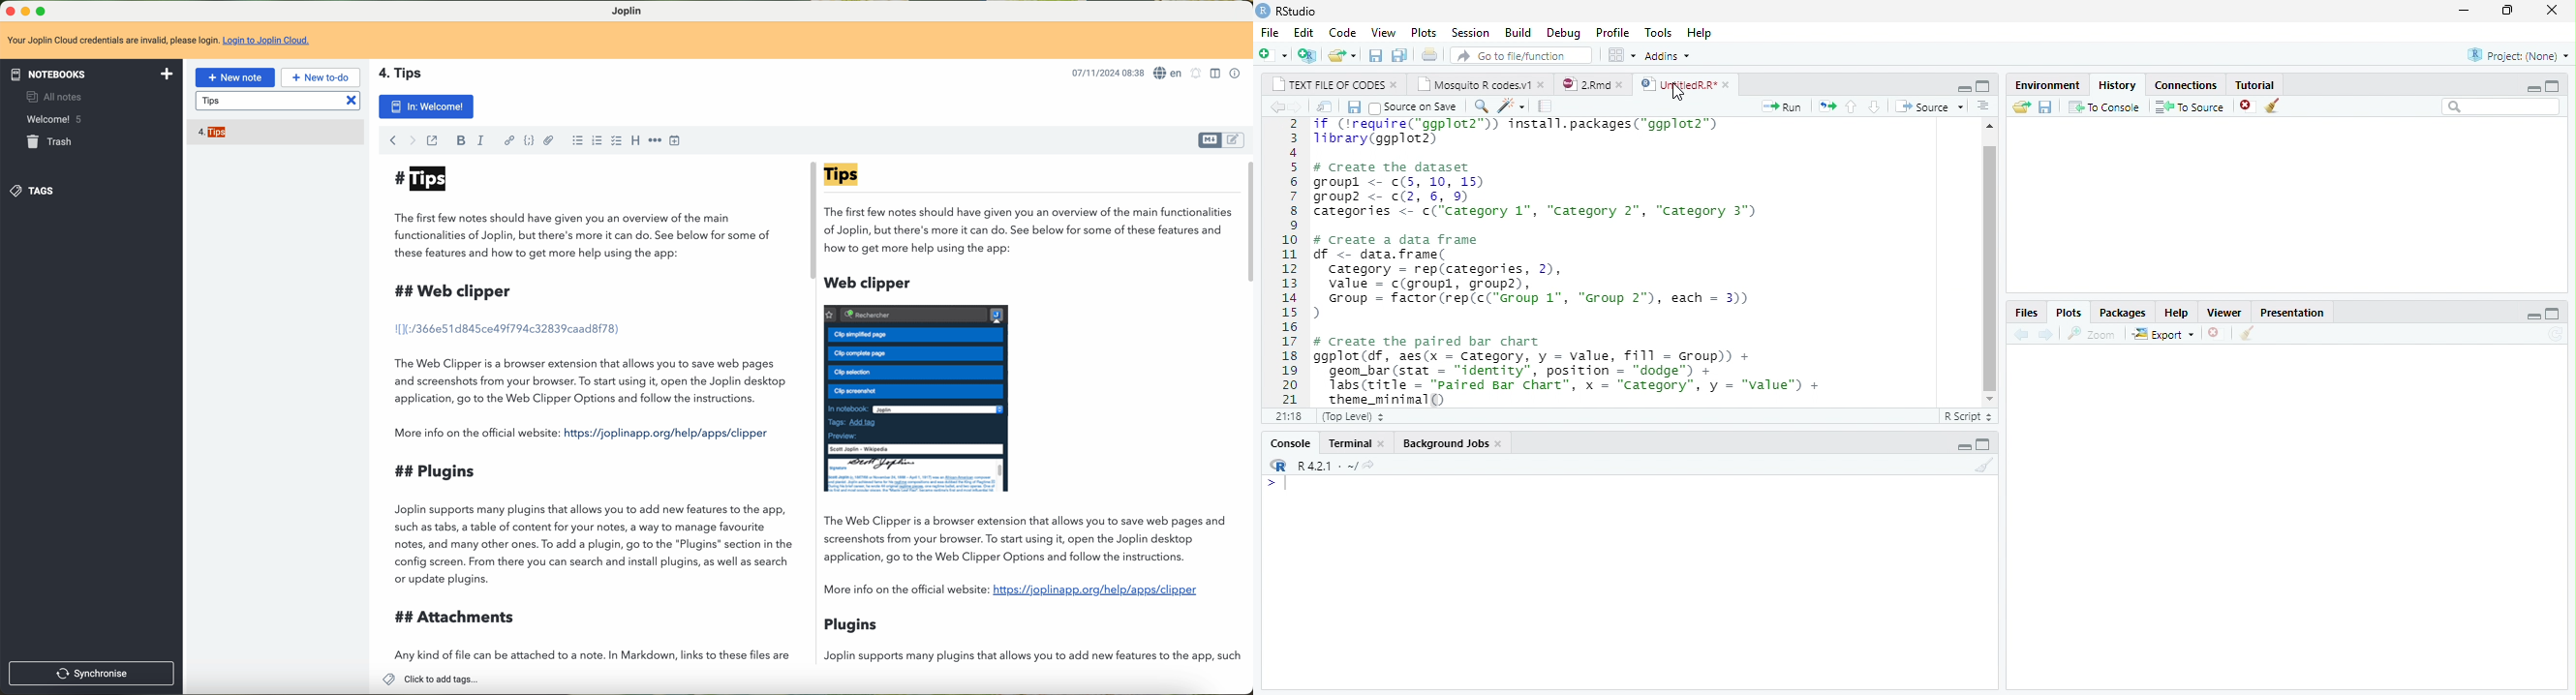 The width and height of the screenshot is (2576, 700). Describe the element at coordinates (93, 672) in the screenshot. I see `synchronise` at that location.